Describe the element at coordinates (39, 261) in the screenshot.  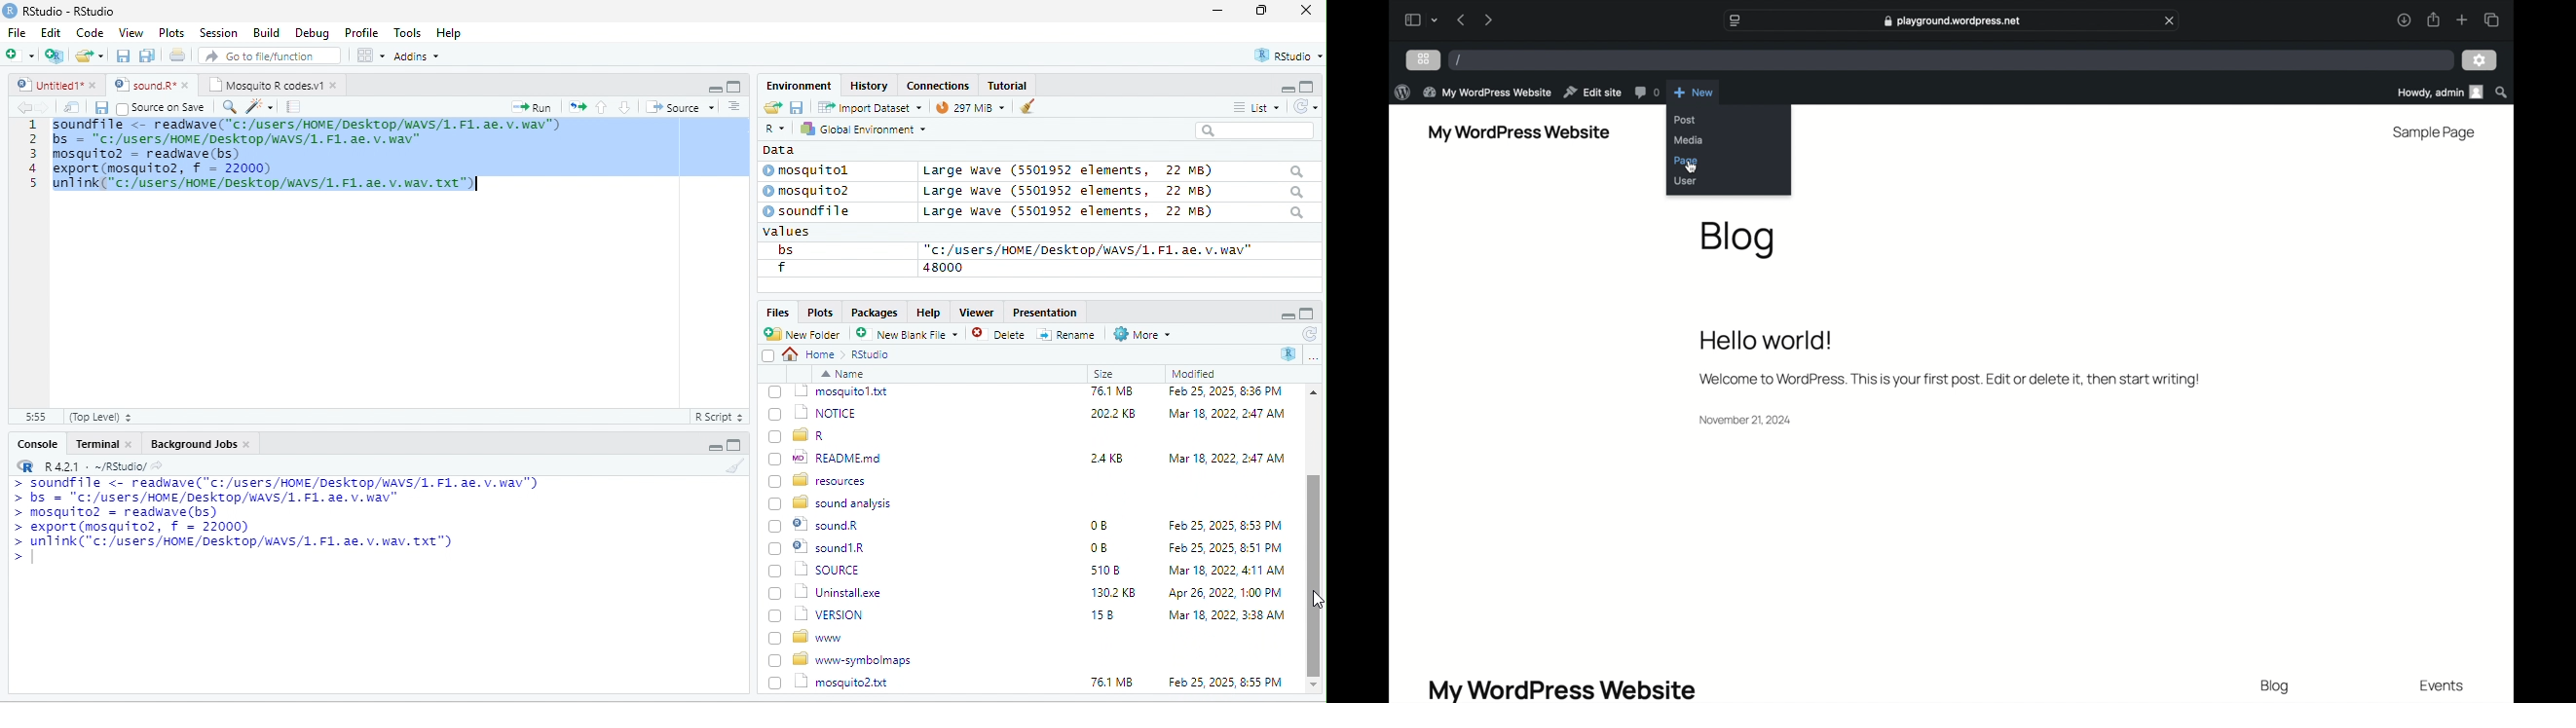
I see `line number` at that location.